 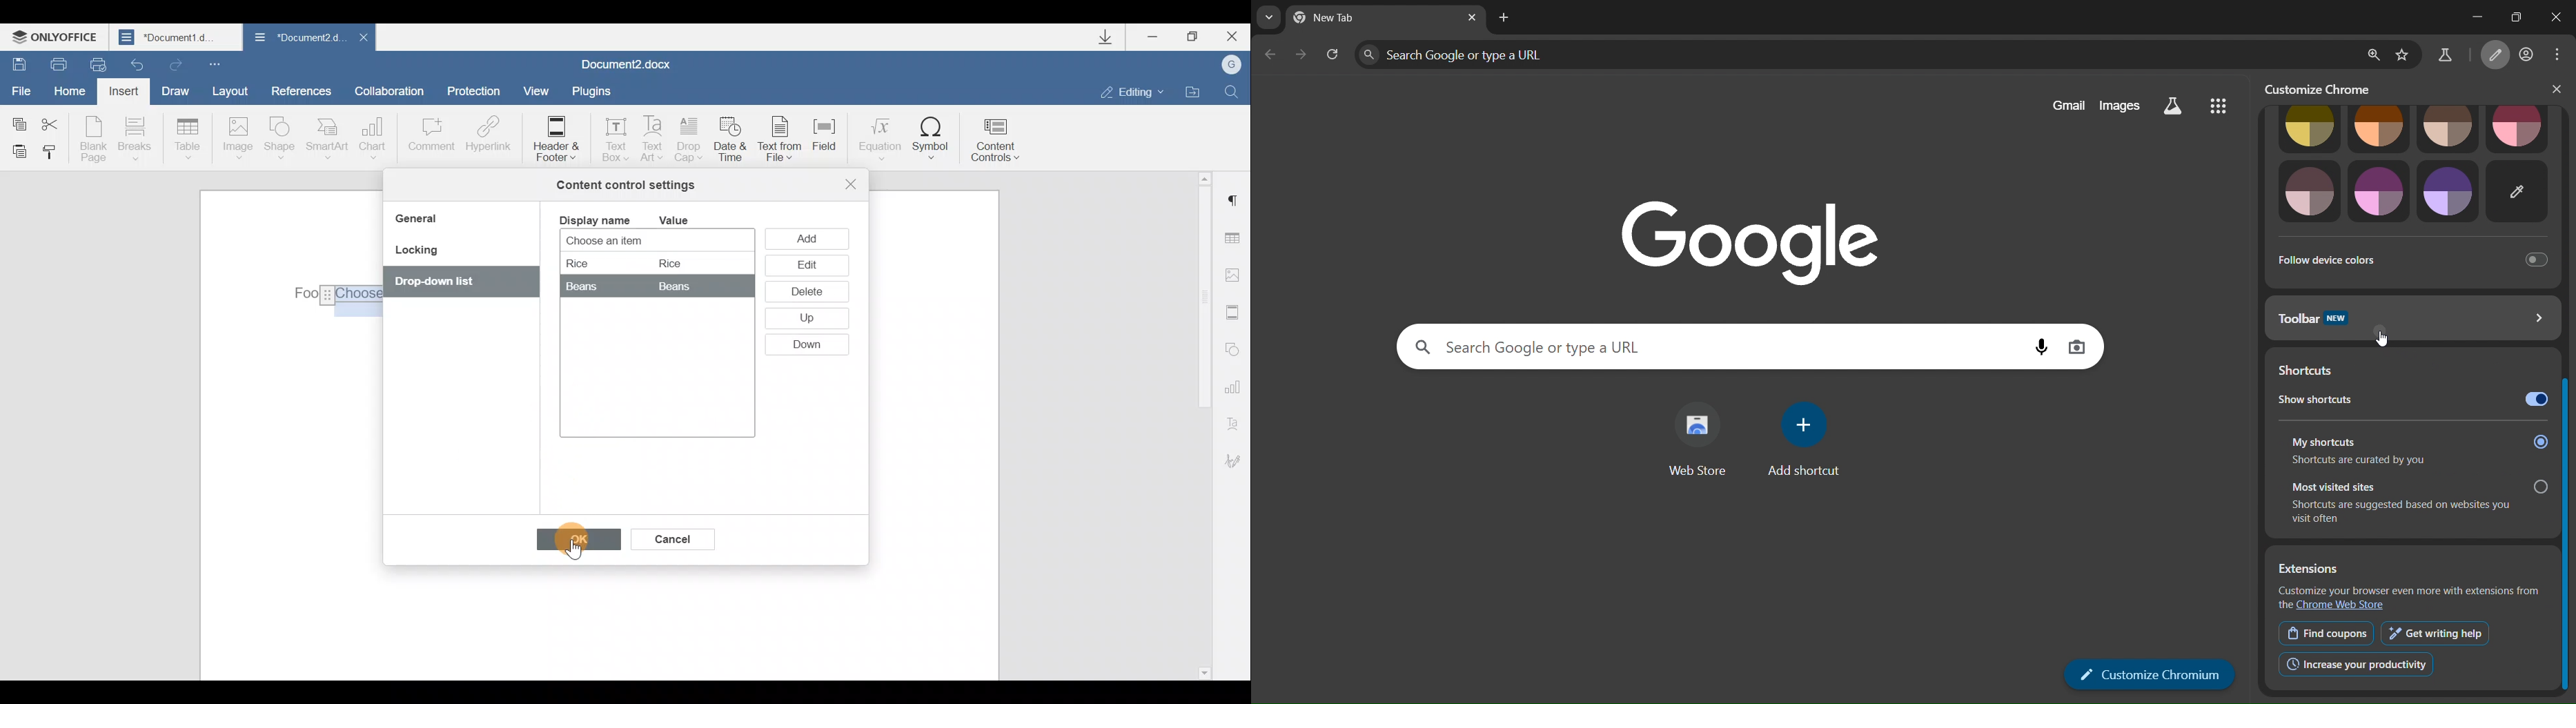 What do you see at coordinates (2561, 55) in the screenshot?
I see `menu` at bounding box center [2561, 55].